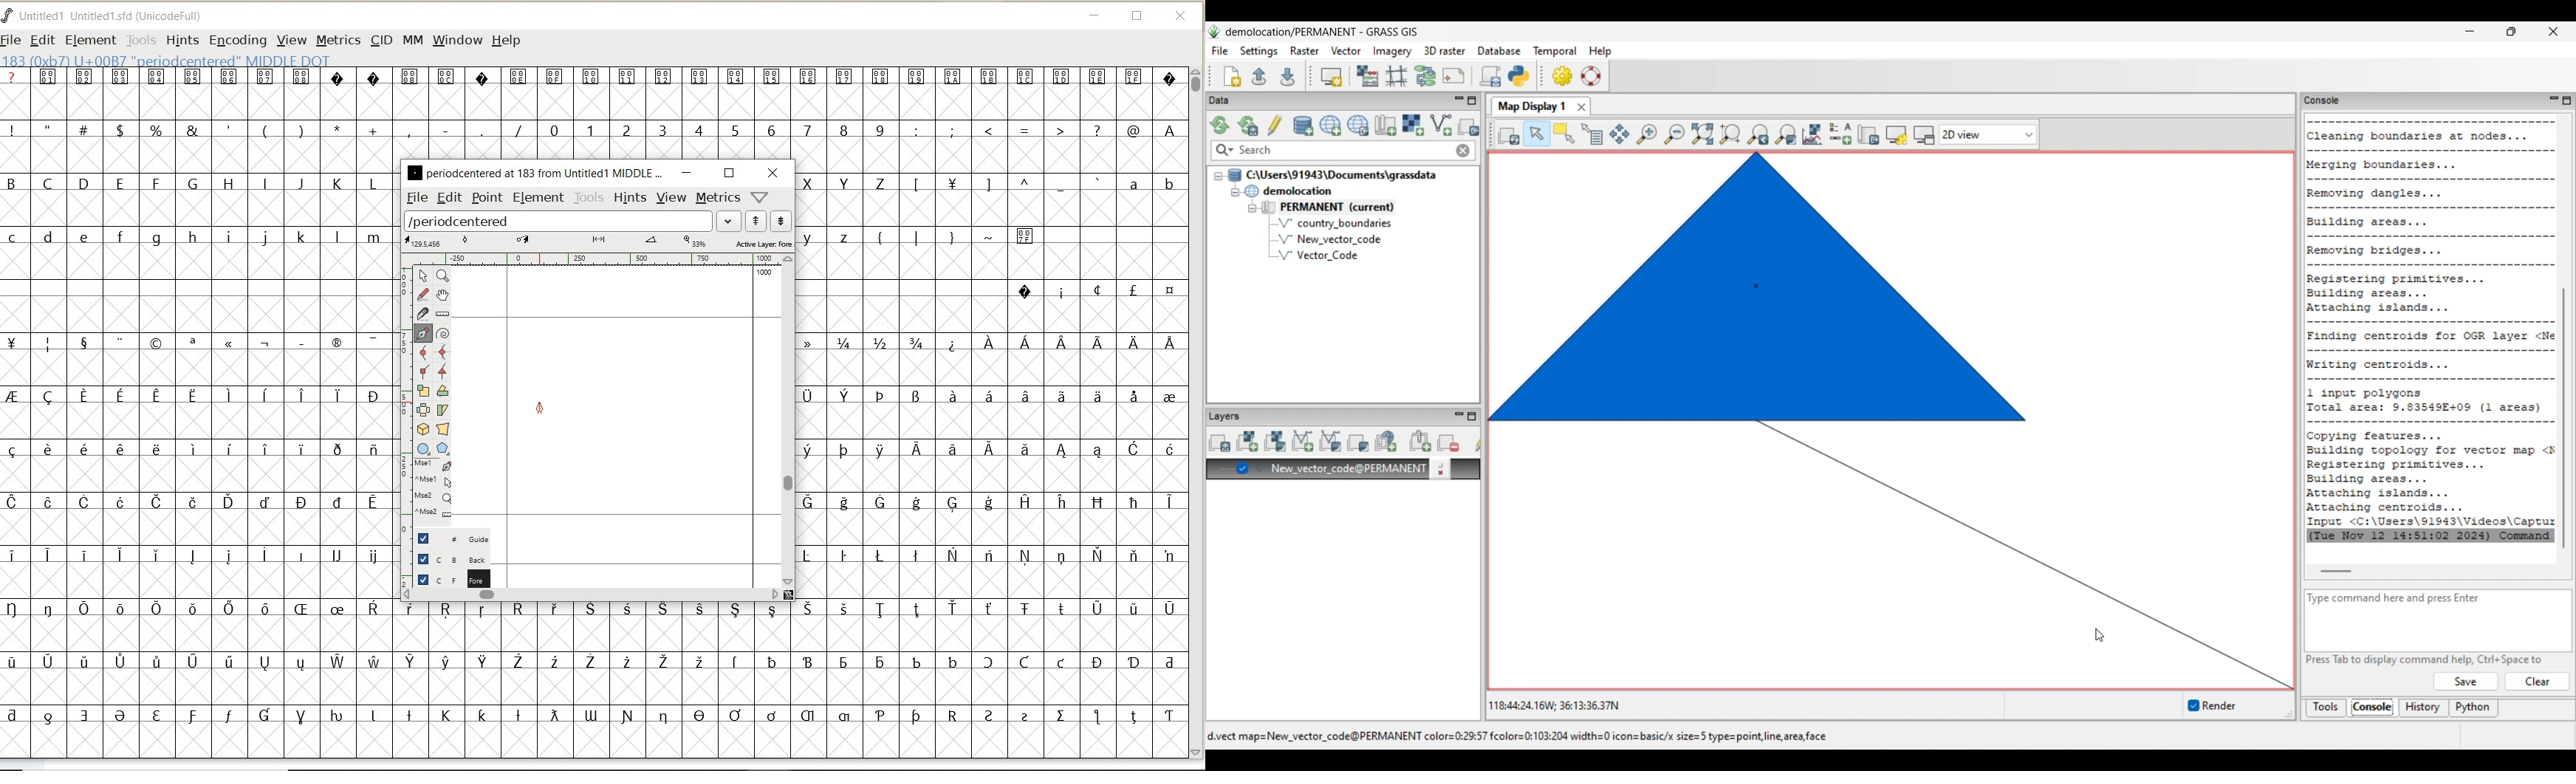 This screenshot has width=2576, height=784. What do you see at coordinates (535, 172) in the screenshot?
I see `glyph name` at bounding box center [535, 172].